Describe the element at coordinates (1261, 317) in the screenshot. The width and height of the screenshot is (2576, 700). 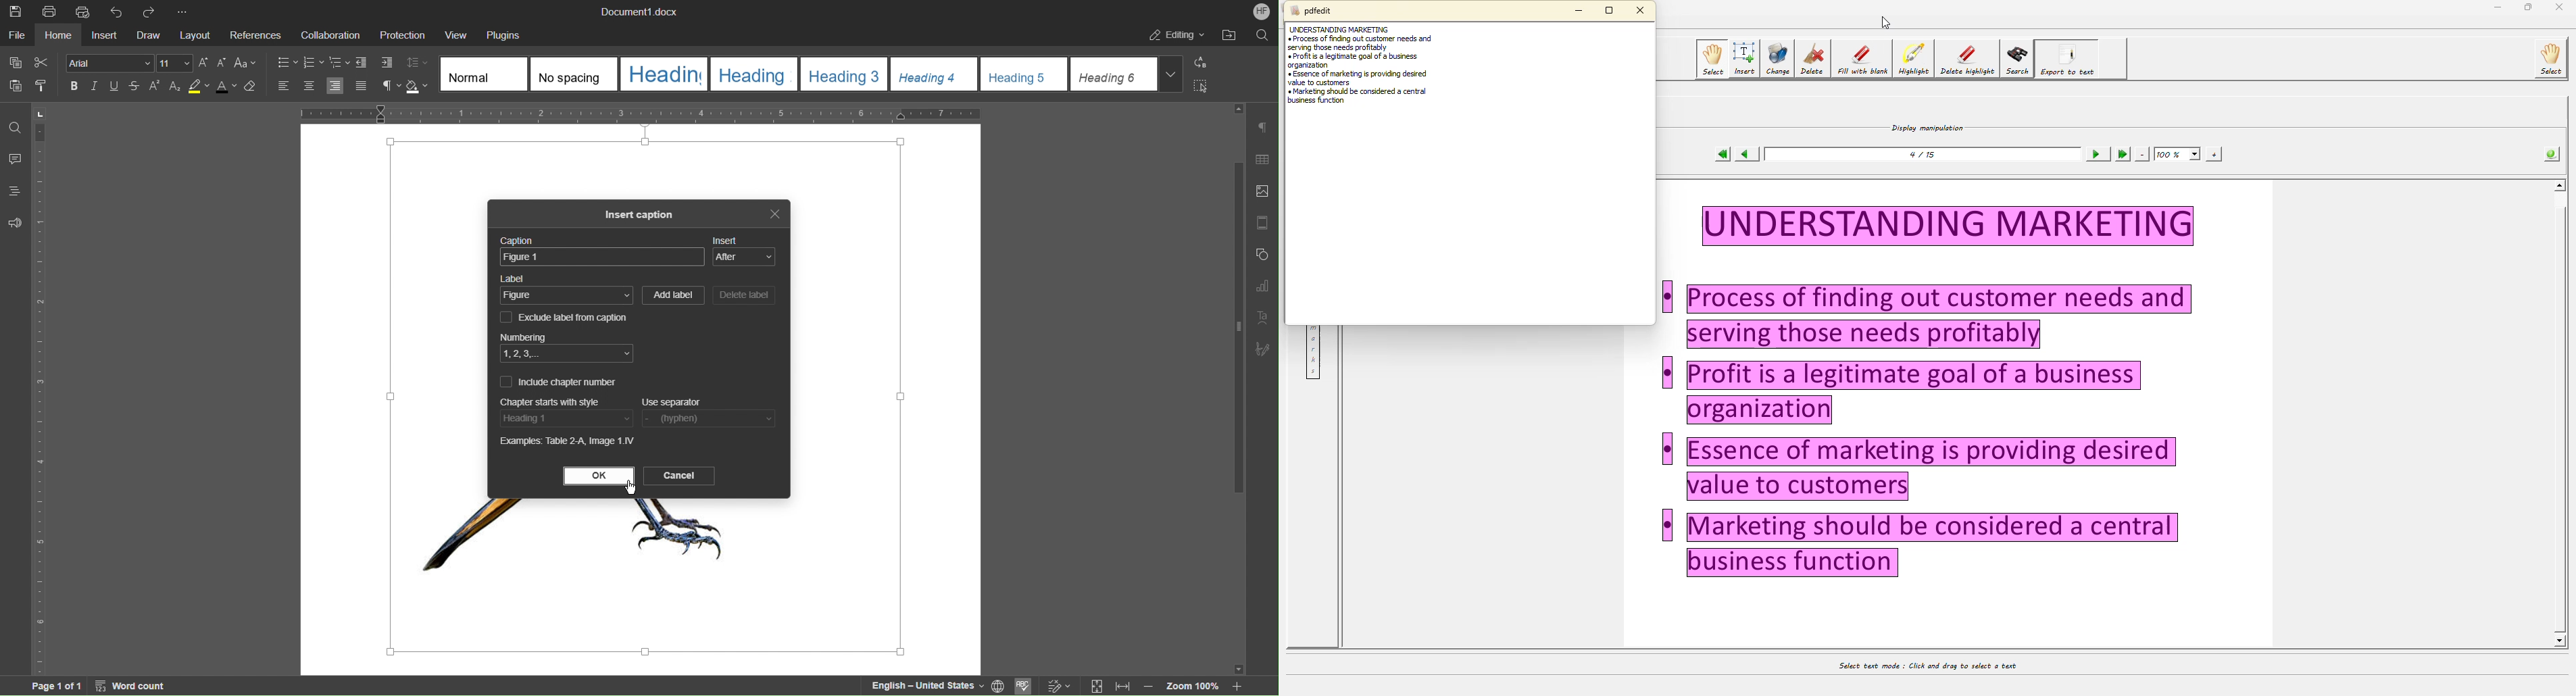
I see `Text Art` at that location.